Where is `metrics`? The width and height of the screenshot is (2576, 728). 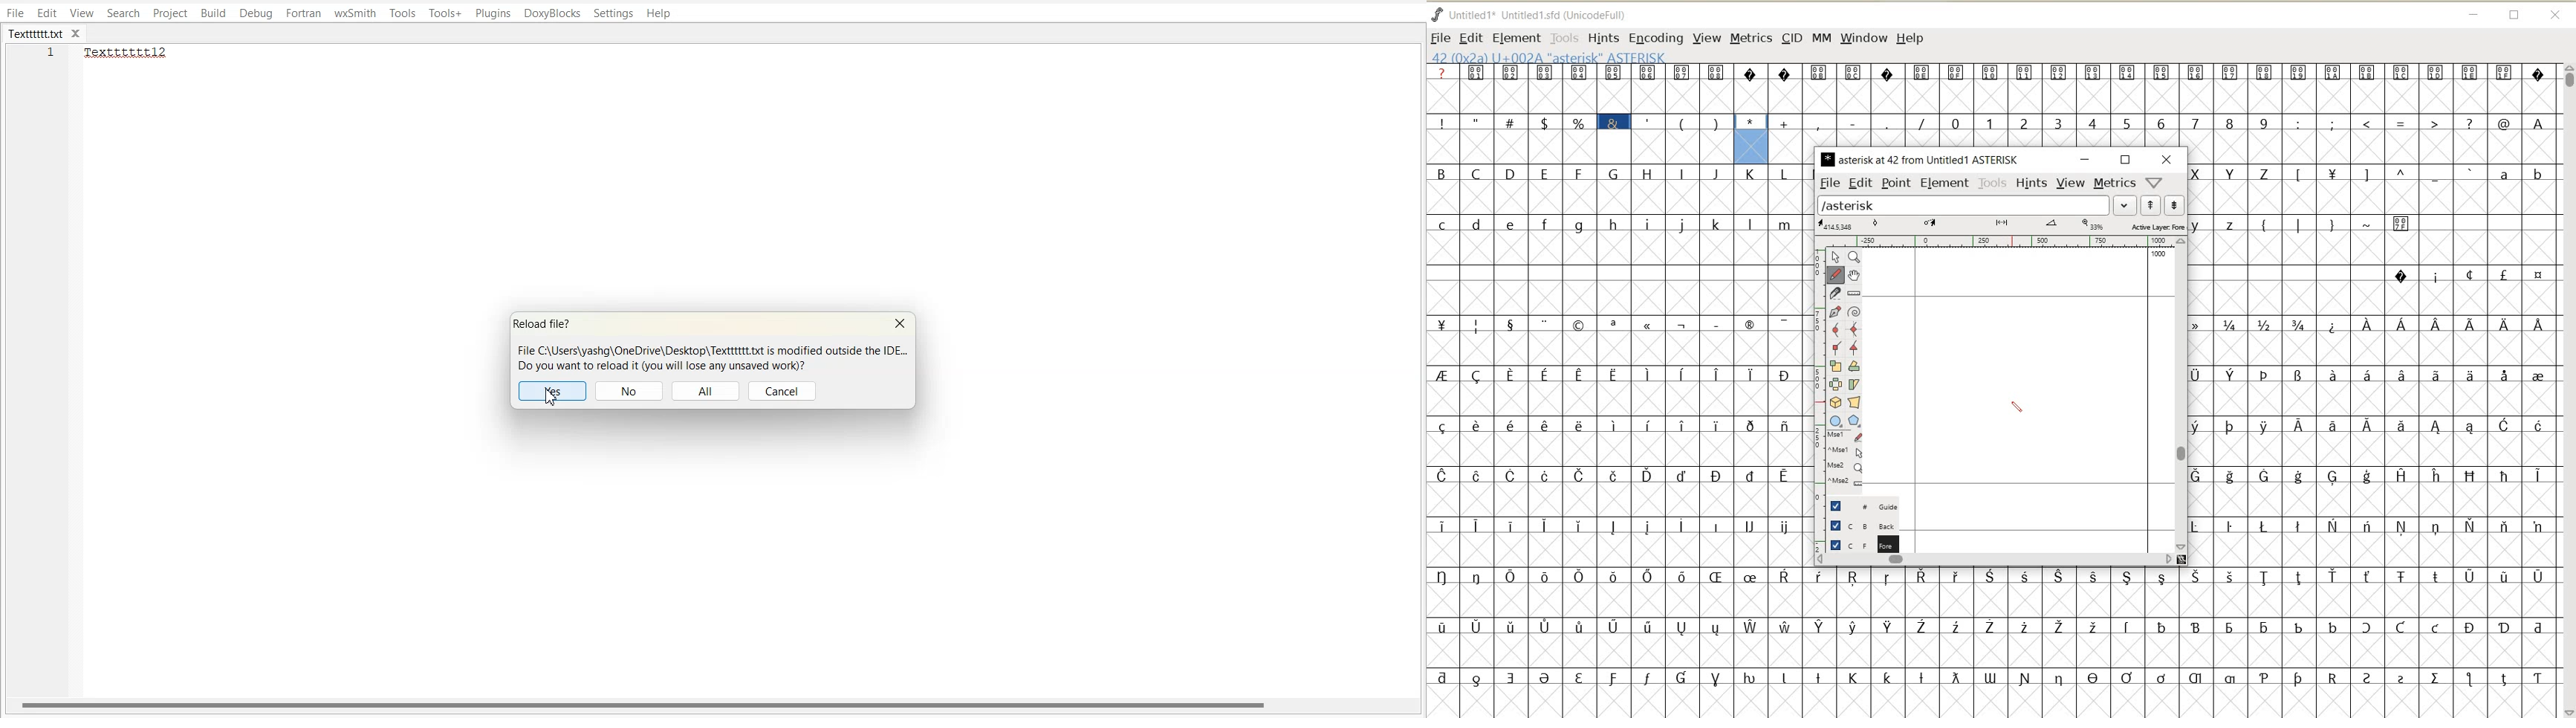 metrics is located at coordinates (2116, 184).